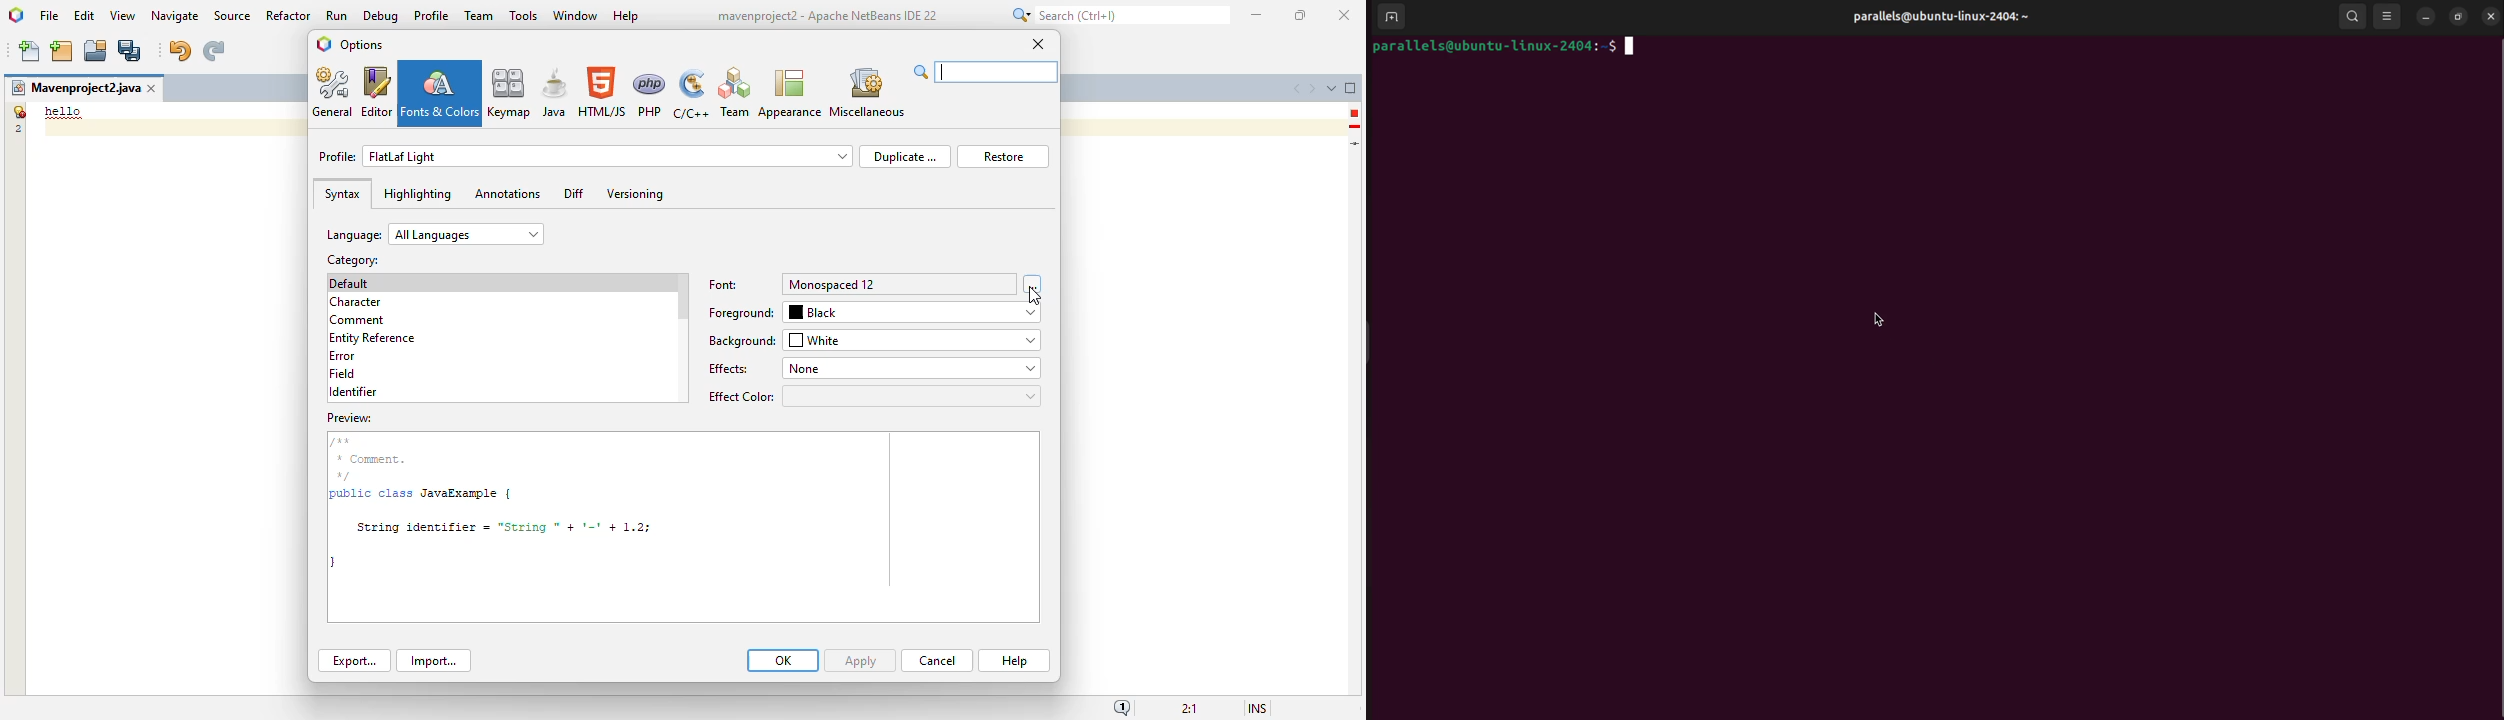  I want to click on profile: FlatLaf light, so click(585, 156).